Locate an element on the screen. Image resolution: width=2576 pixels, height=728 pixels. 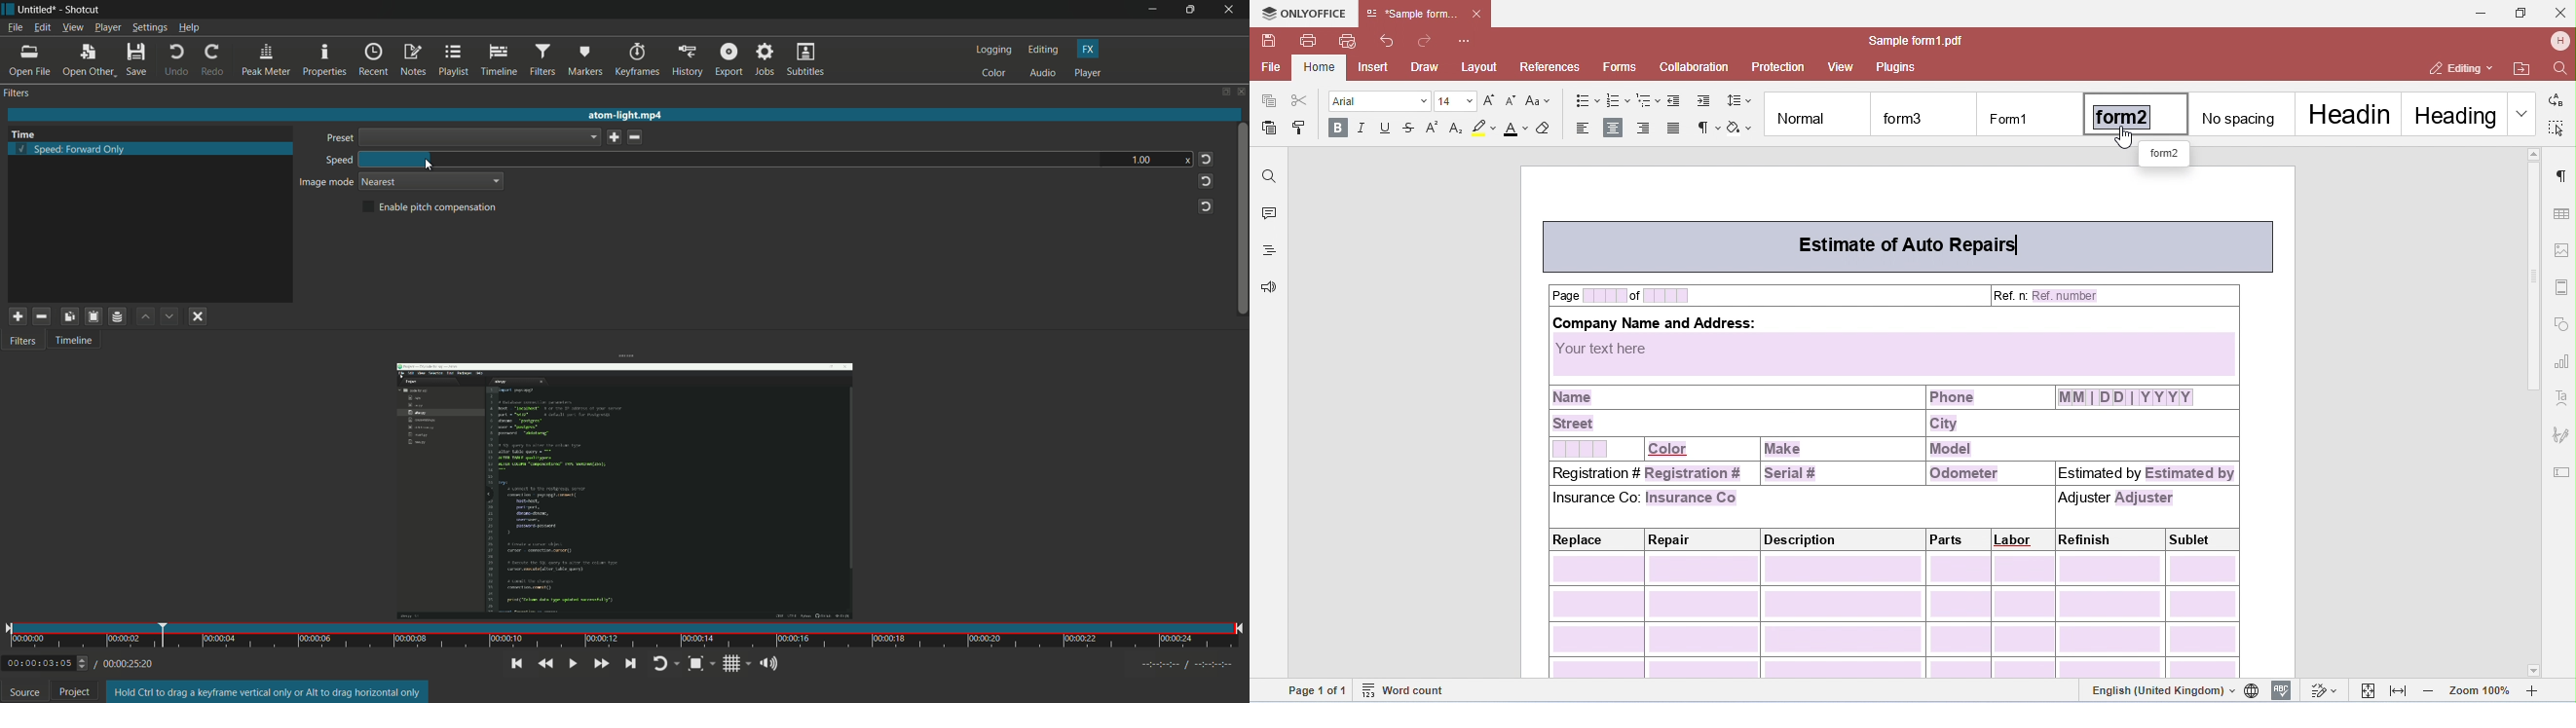
timeline is located at coordinates (499, 61).